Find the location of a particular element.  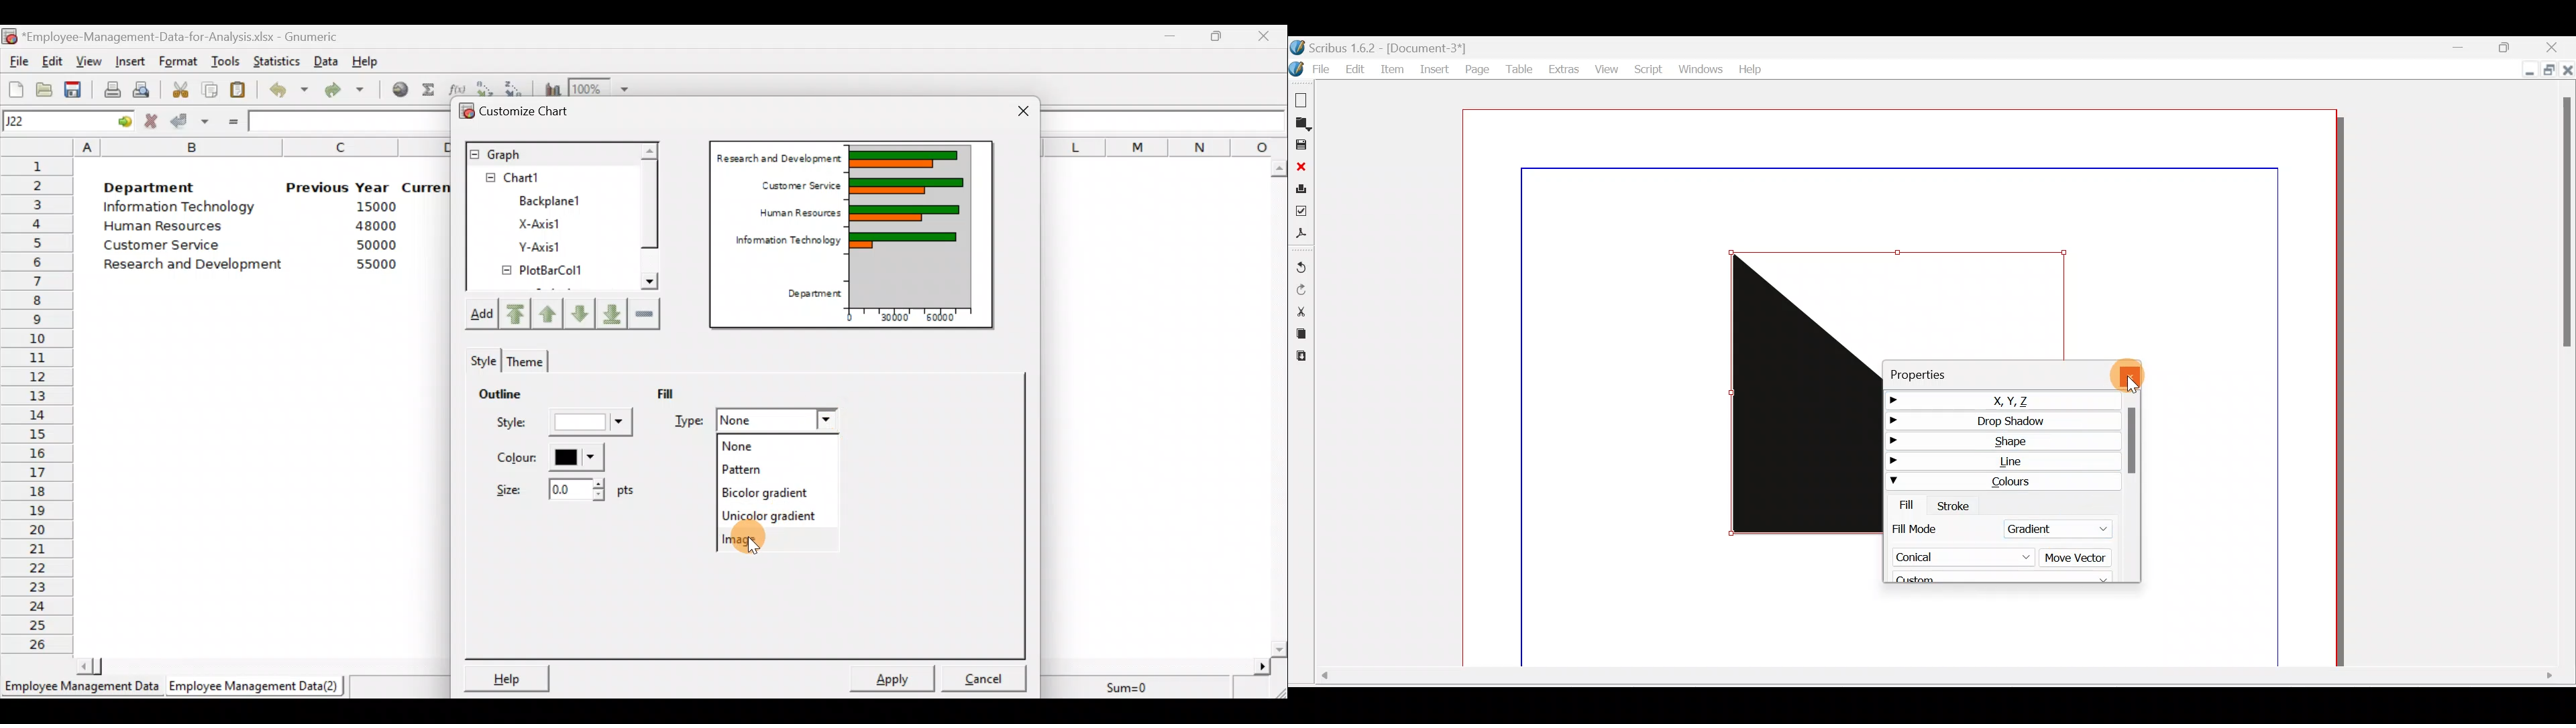

Y-axis1 is located at coordinates (538, 249).